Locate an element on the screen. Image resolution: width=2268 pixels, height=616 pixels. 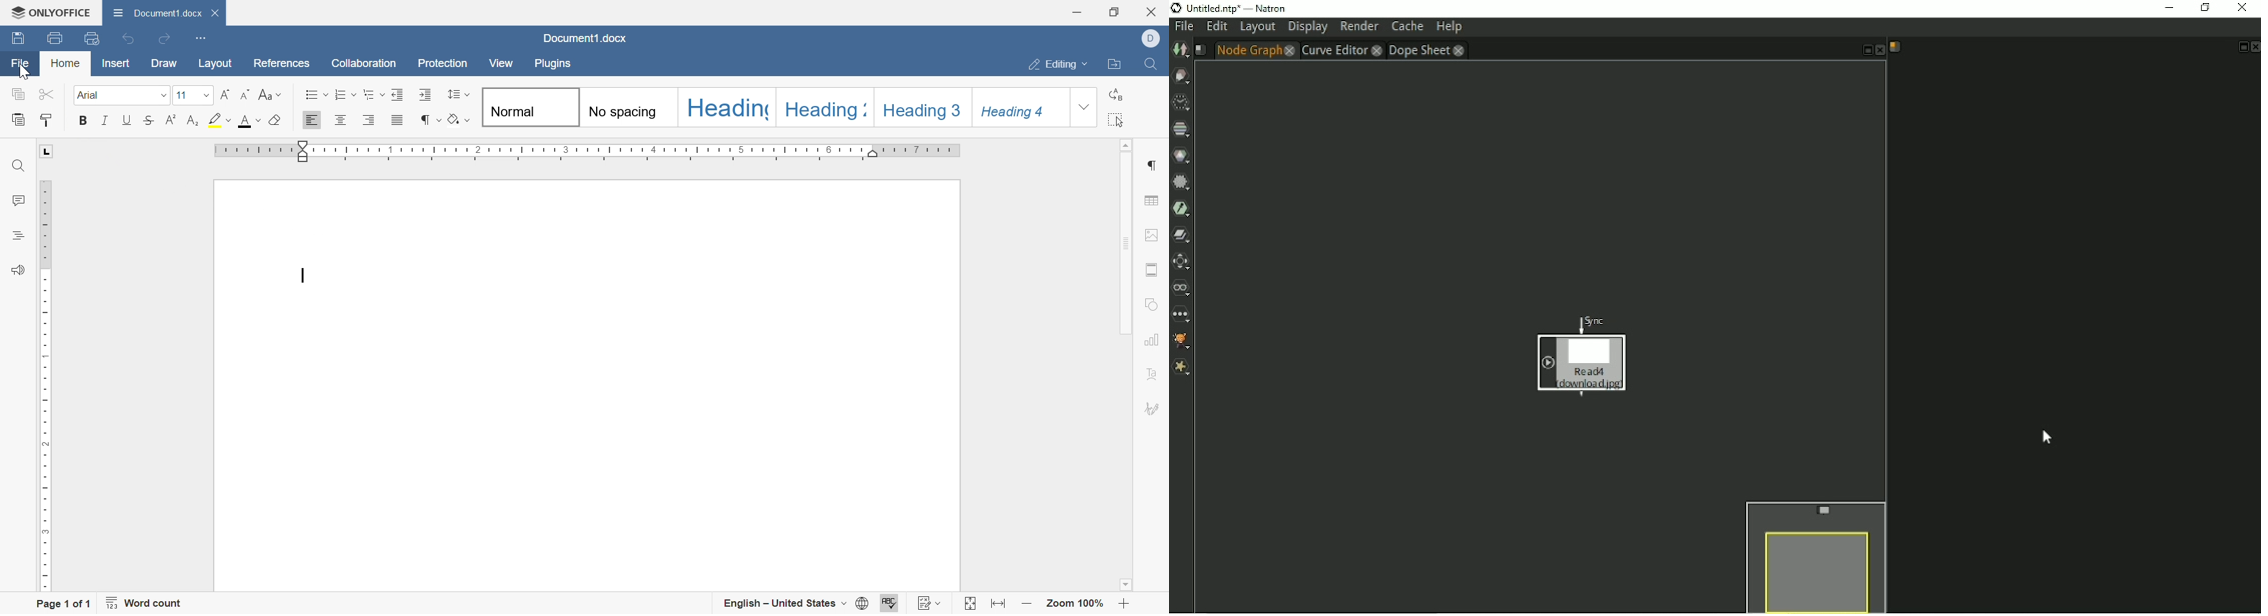
open file location is located at coordinates (1114, 65).